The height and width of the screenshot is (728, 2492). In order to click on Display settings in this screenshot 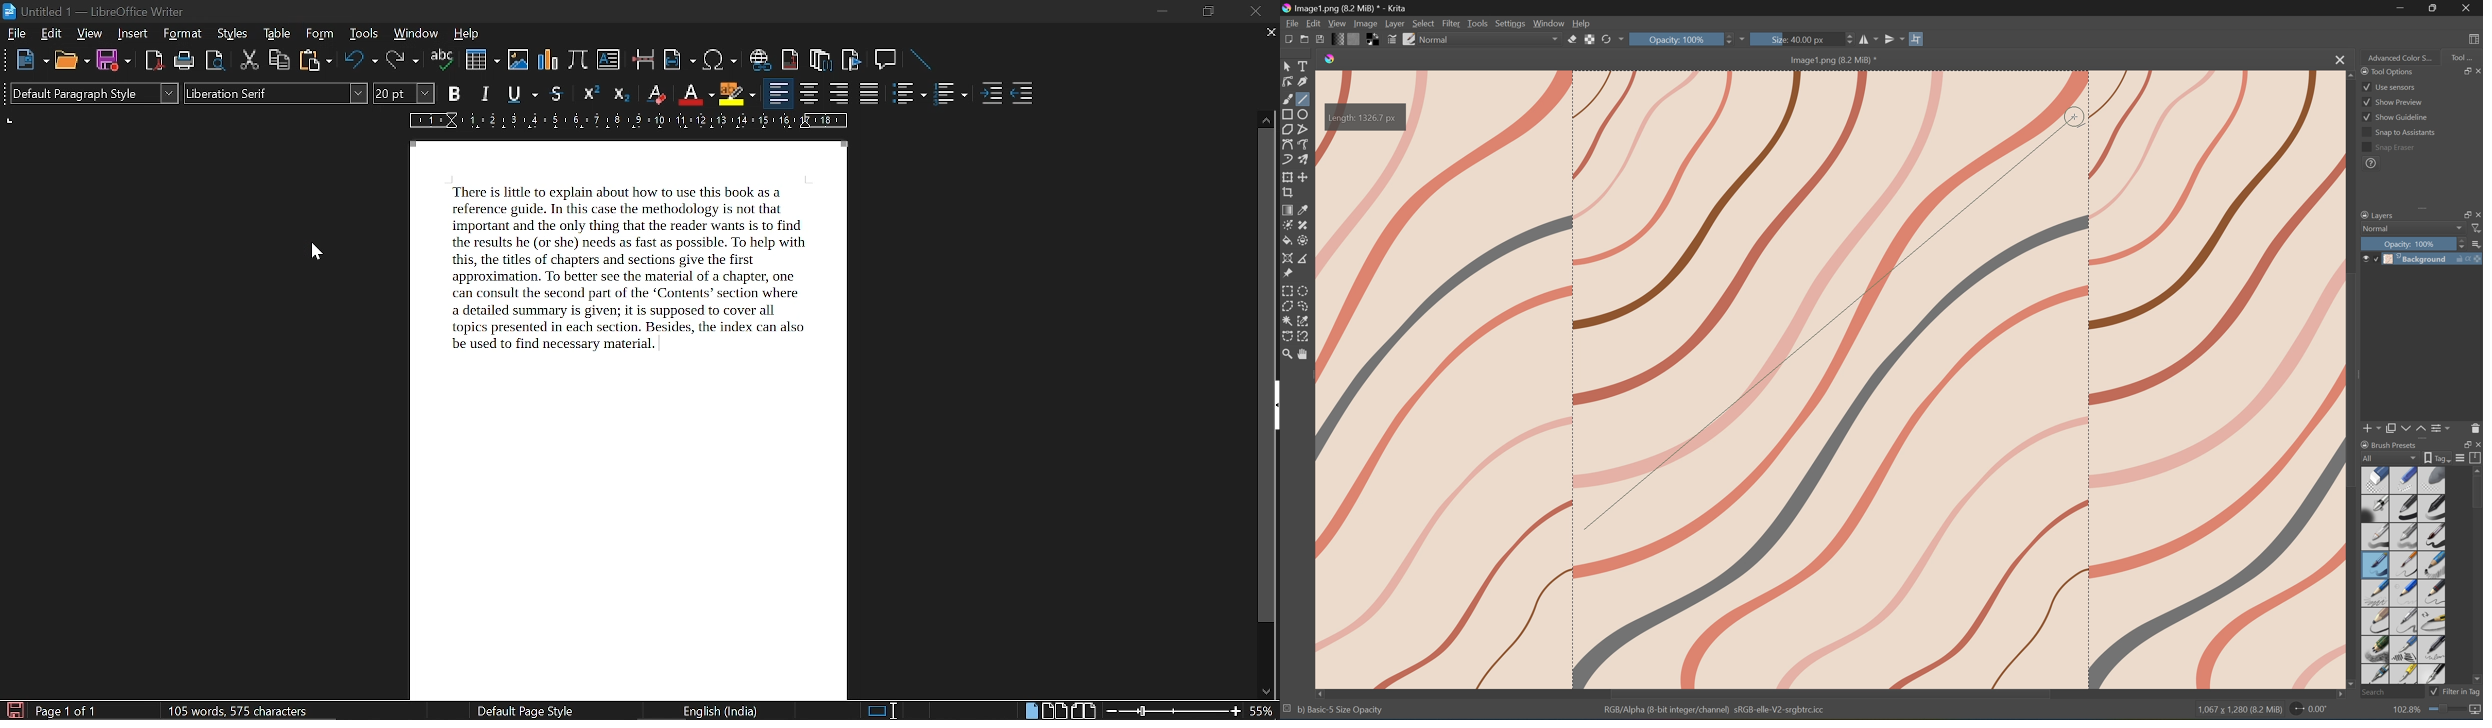, I will do `click(2462, 459)`.